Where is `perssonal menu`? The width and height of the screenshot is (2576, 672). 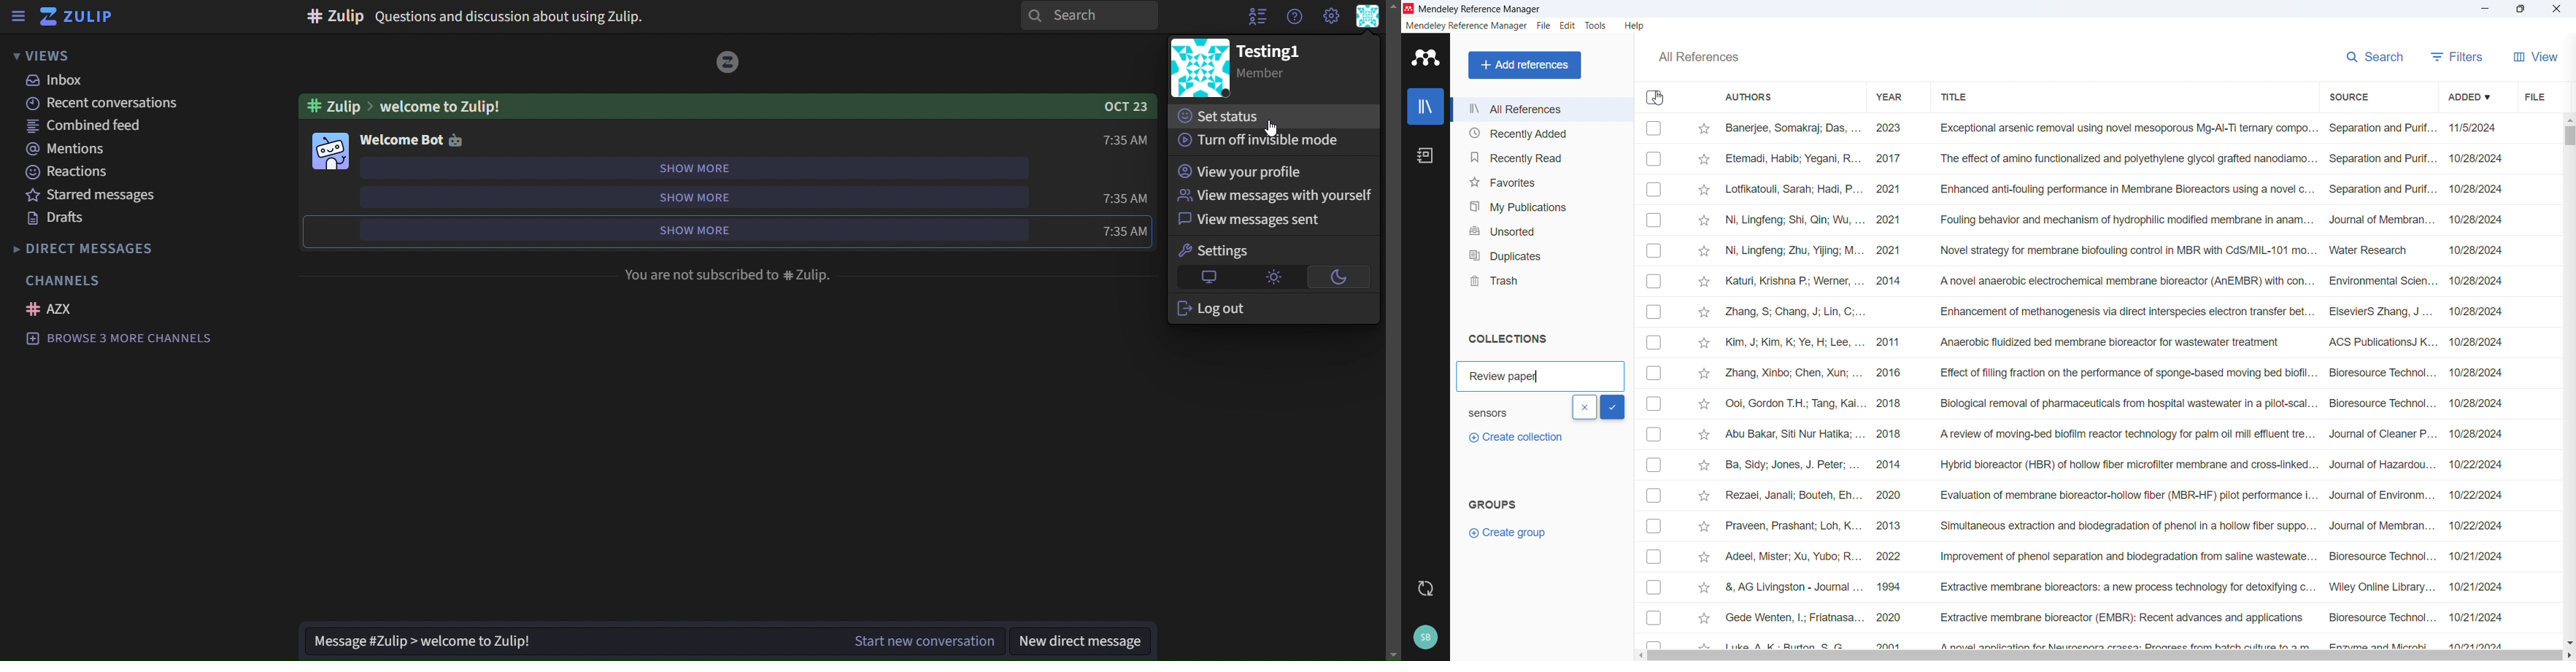
perssonal menu is located at coordinates (1367, 17).